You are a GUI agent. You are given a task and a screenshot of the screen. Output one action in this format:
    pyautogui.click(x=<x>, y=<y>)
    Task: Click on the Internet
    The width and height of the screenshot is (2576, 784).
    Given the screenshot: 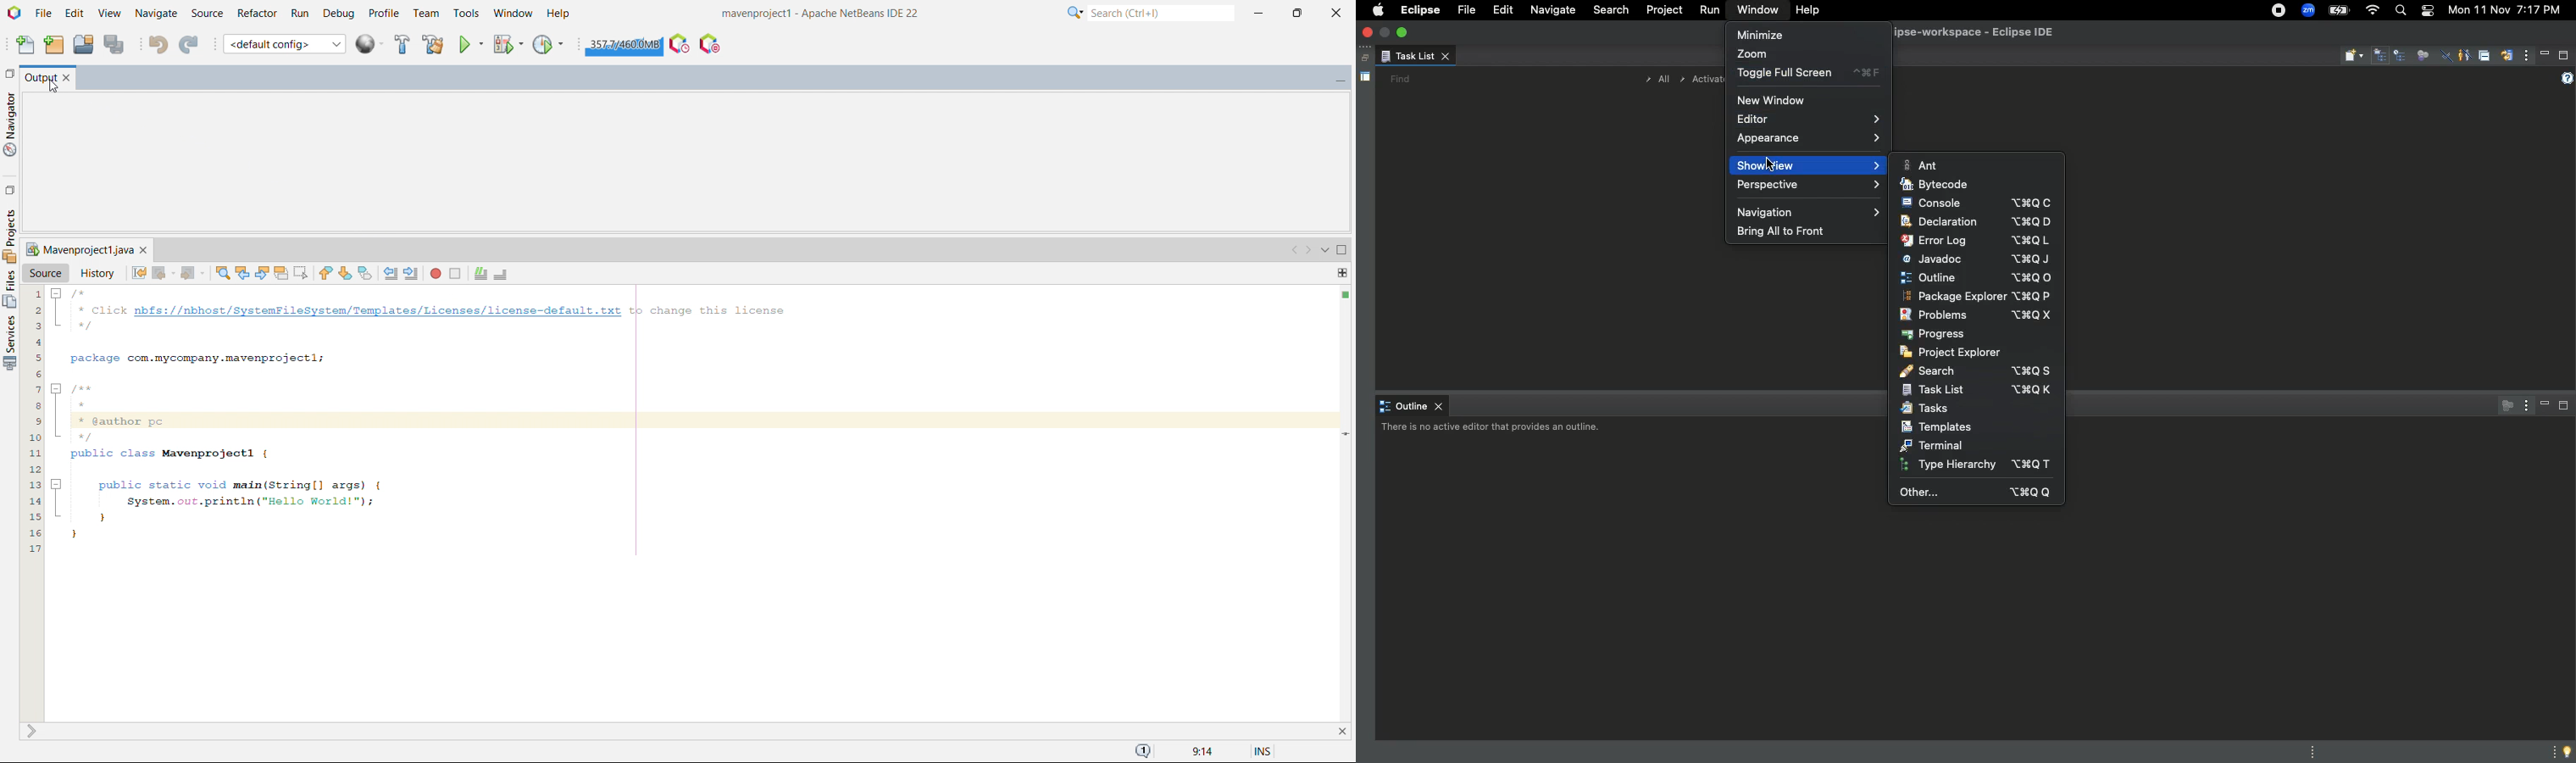 What is the action you would take?
    pyautogui.click(x=2371, y=10)
    